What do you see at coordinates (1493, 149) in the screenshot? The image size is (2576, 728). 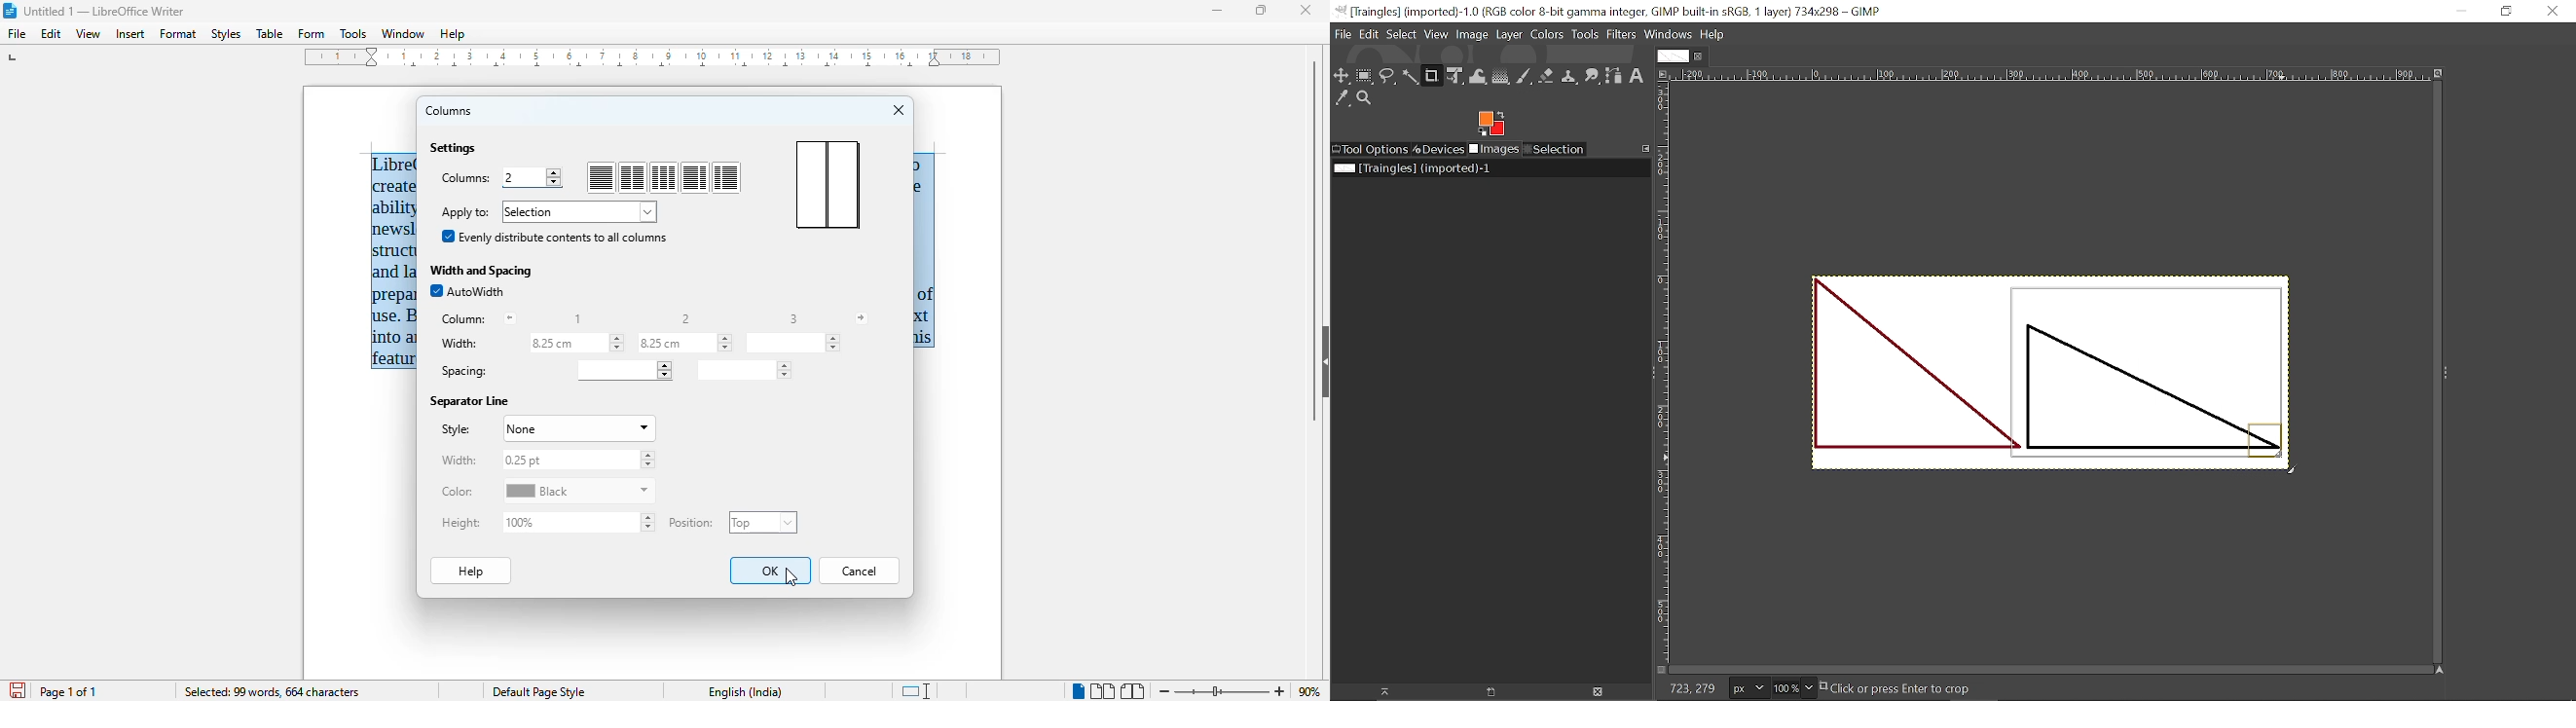 I see `Images` at bounding box center [1493, 149].